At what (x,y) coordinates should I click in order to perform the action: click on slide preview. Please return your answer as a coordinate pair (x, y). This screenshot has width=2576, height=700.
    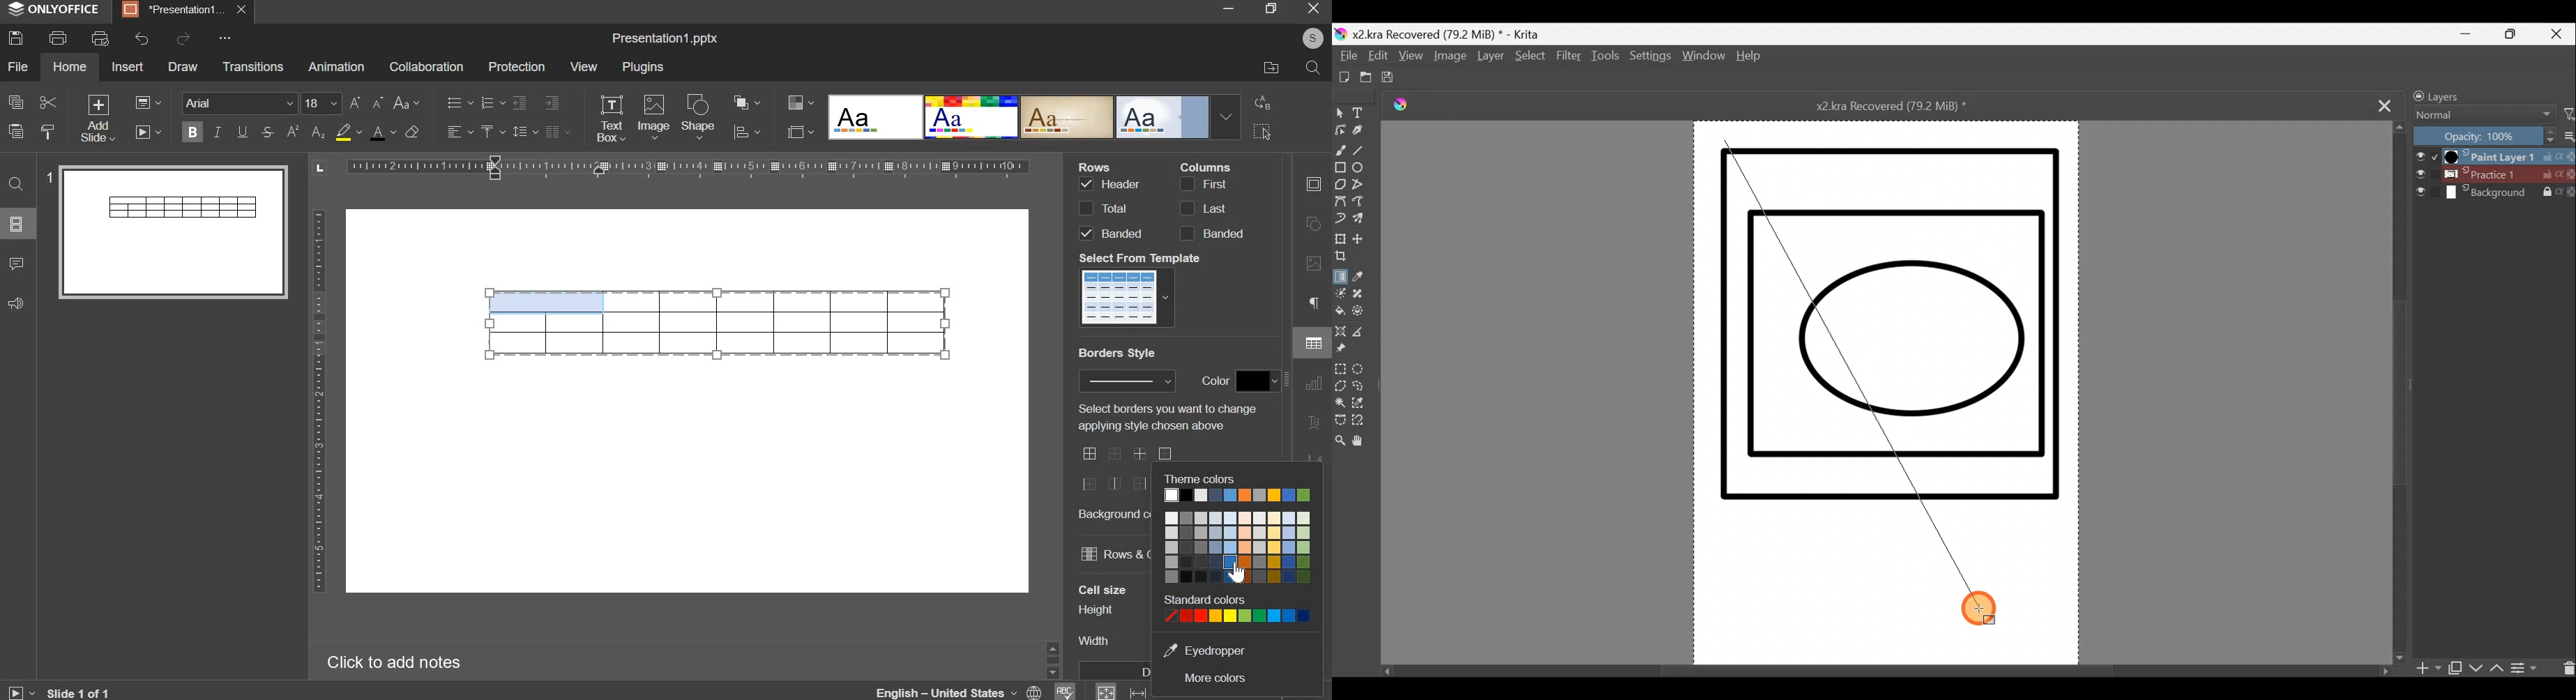
    Looking at the image, I should click on (173, 231).